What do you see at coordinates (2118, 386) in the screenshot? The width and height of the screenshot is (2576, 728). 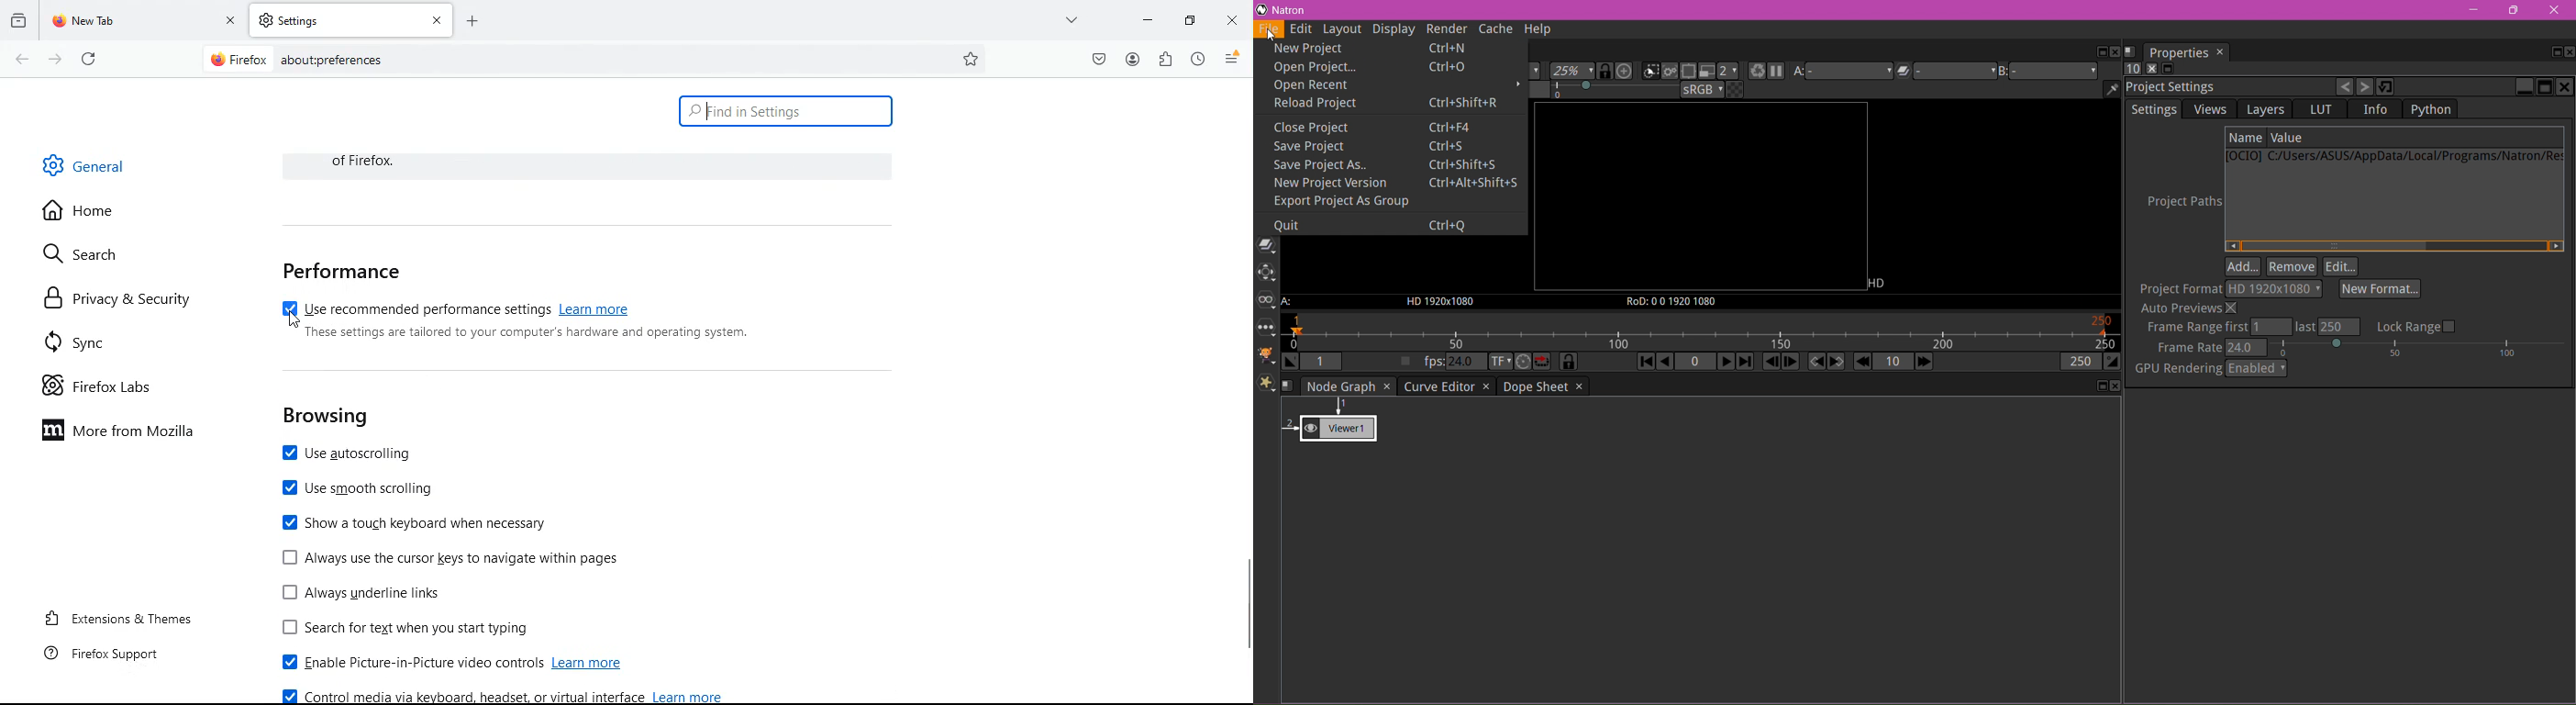 I see `Close pane` at bounding box center [2118, 386].